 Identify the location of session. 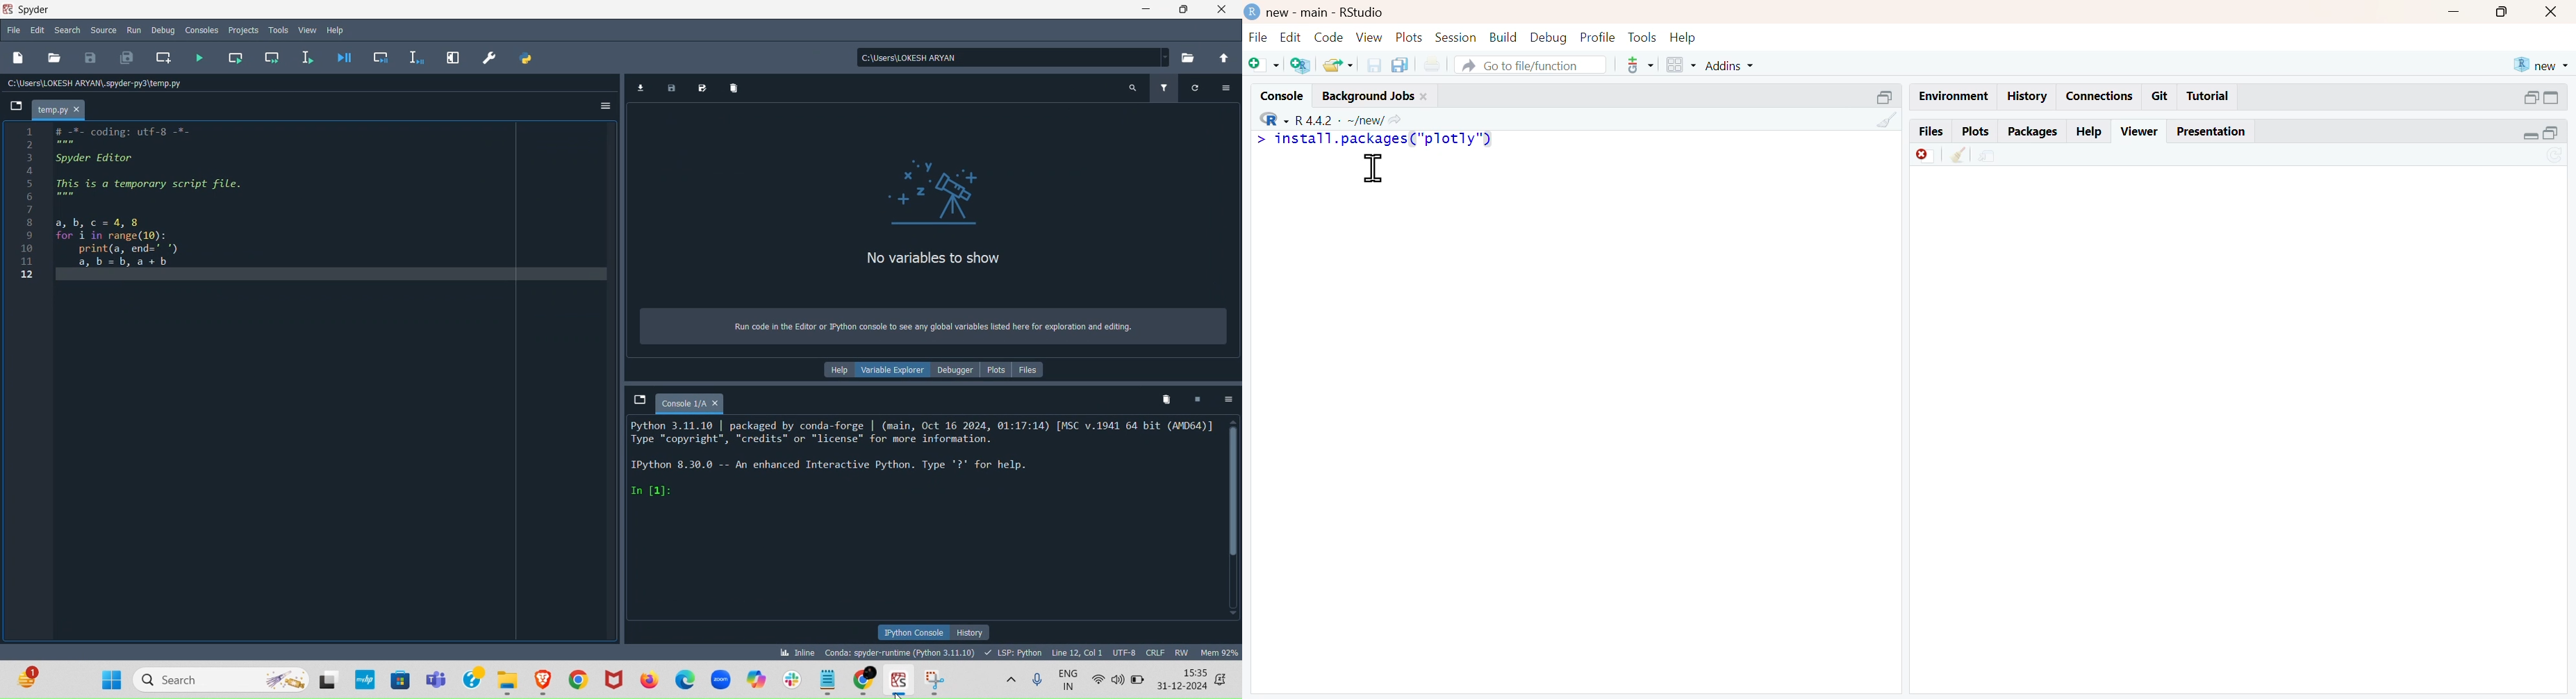
(1458, 38).